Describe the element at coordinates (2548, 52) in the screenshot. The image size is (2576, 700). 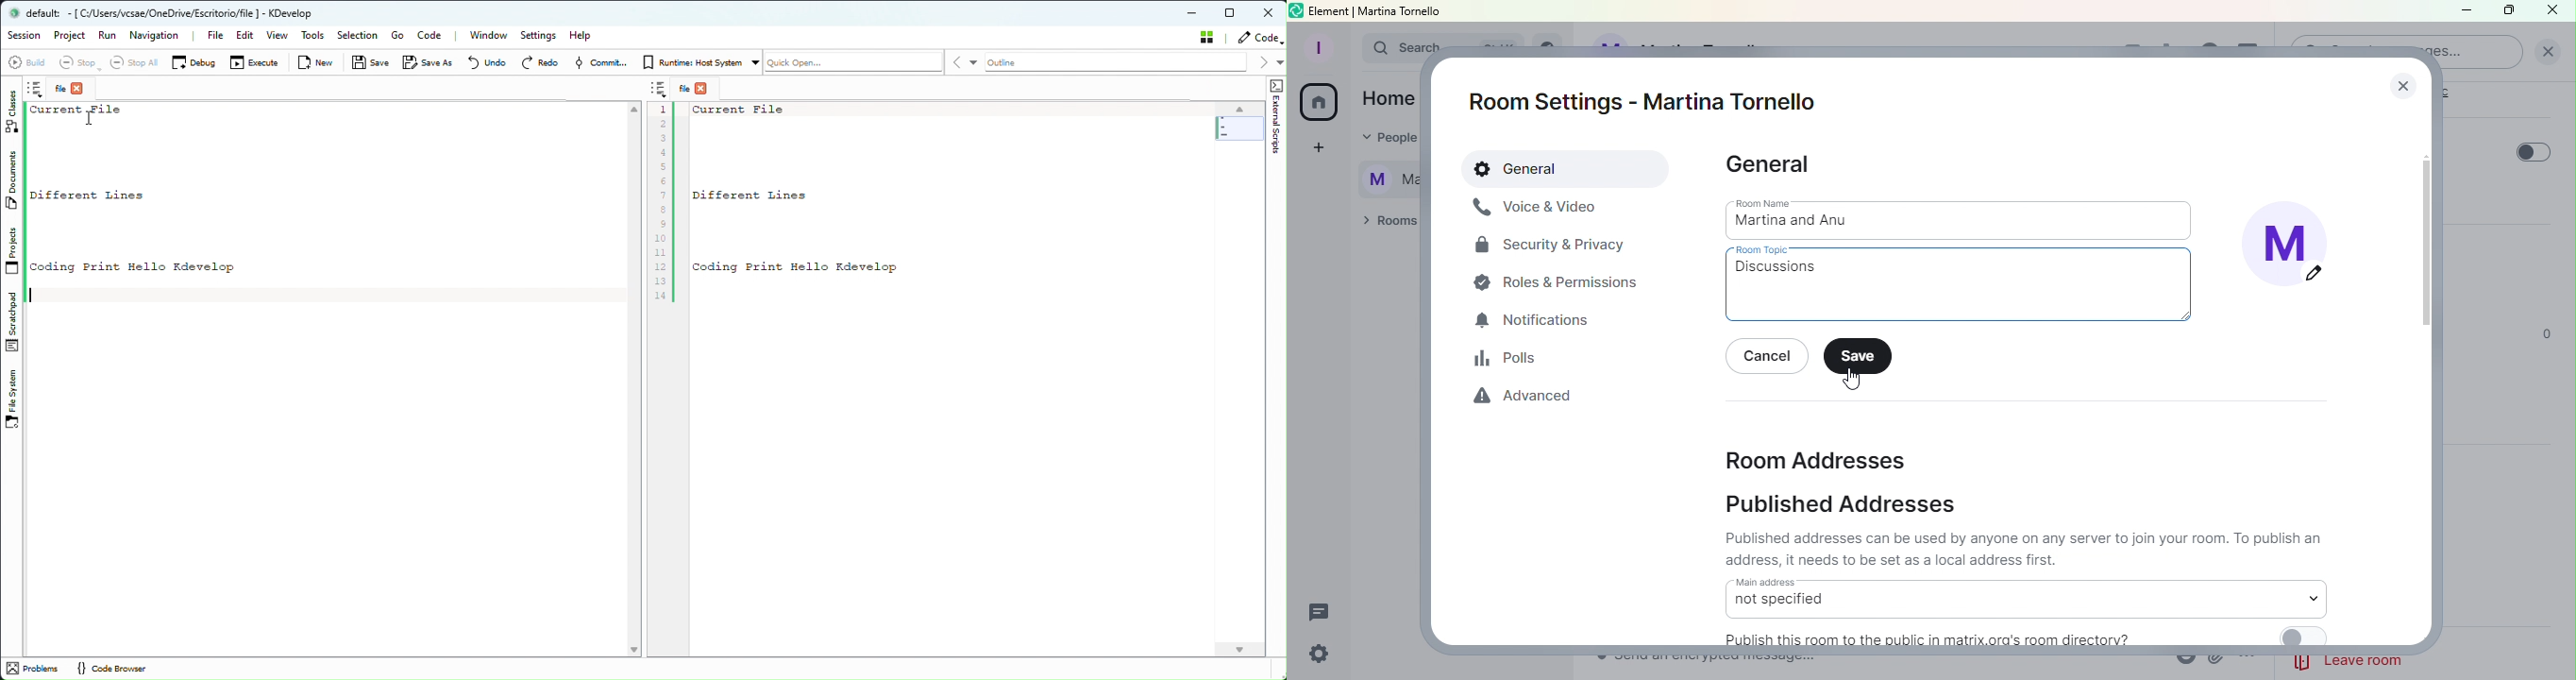
I see `Clear Search` at that location.